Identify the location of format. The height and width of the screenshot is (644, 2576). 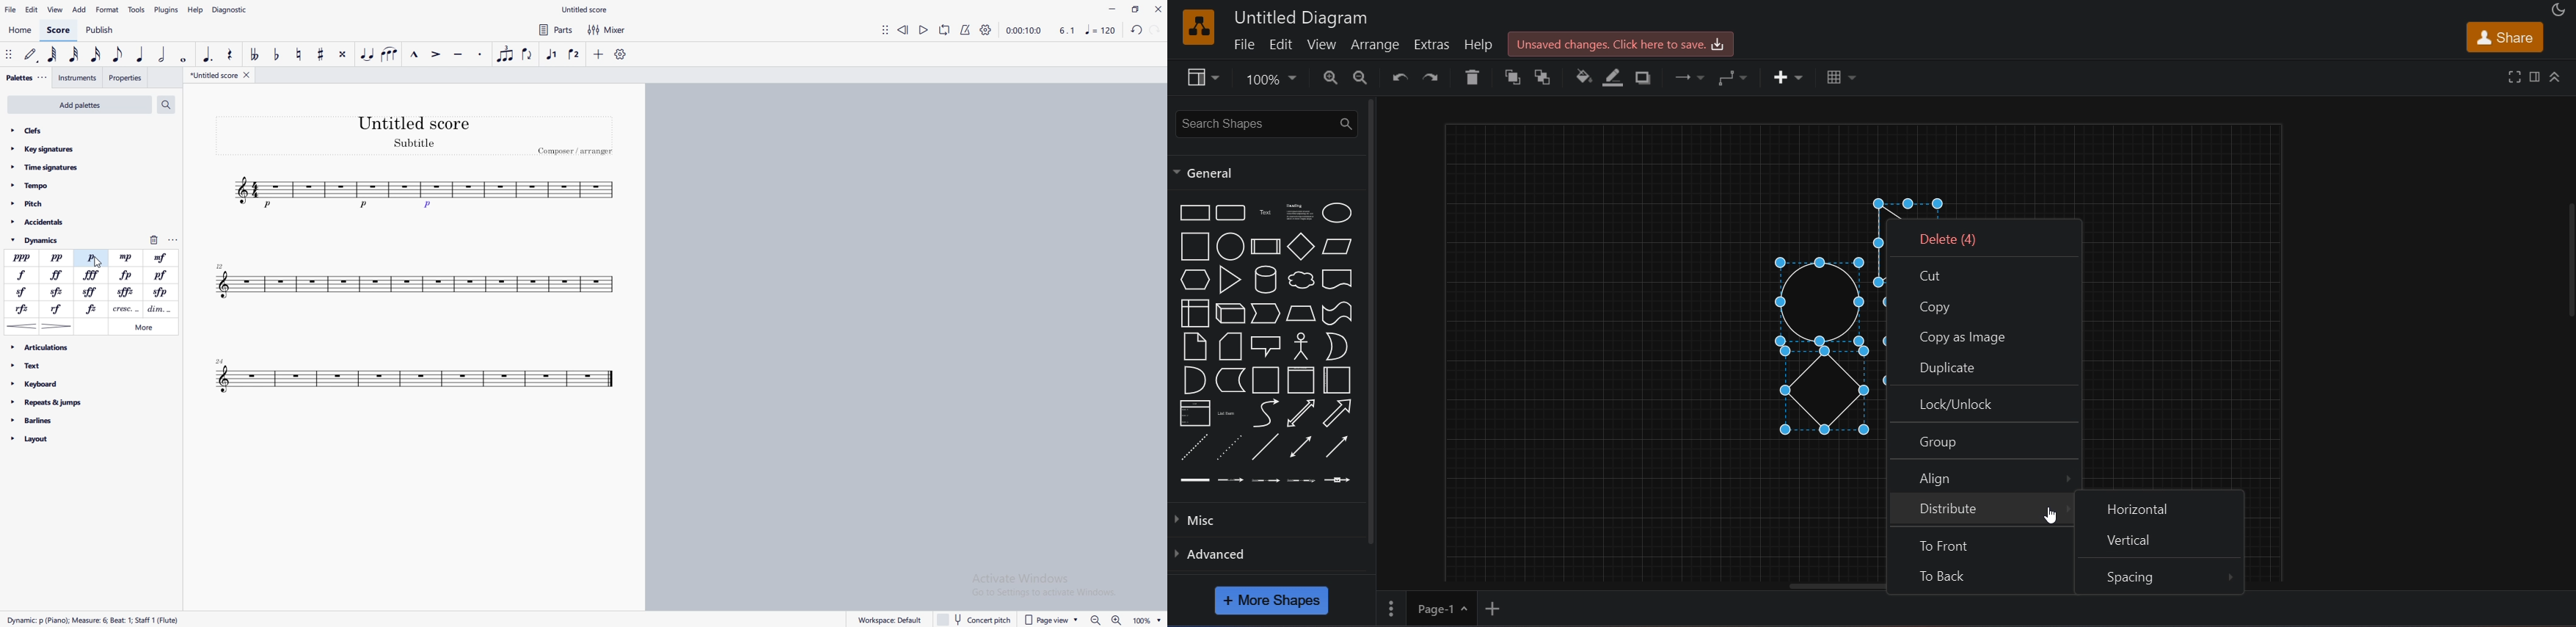
(2535, 76).